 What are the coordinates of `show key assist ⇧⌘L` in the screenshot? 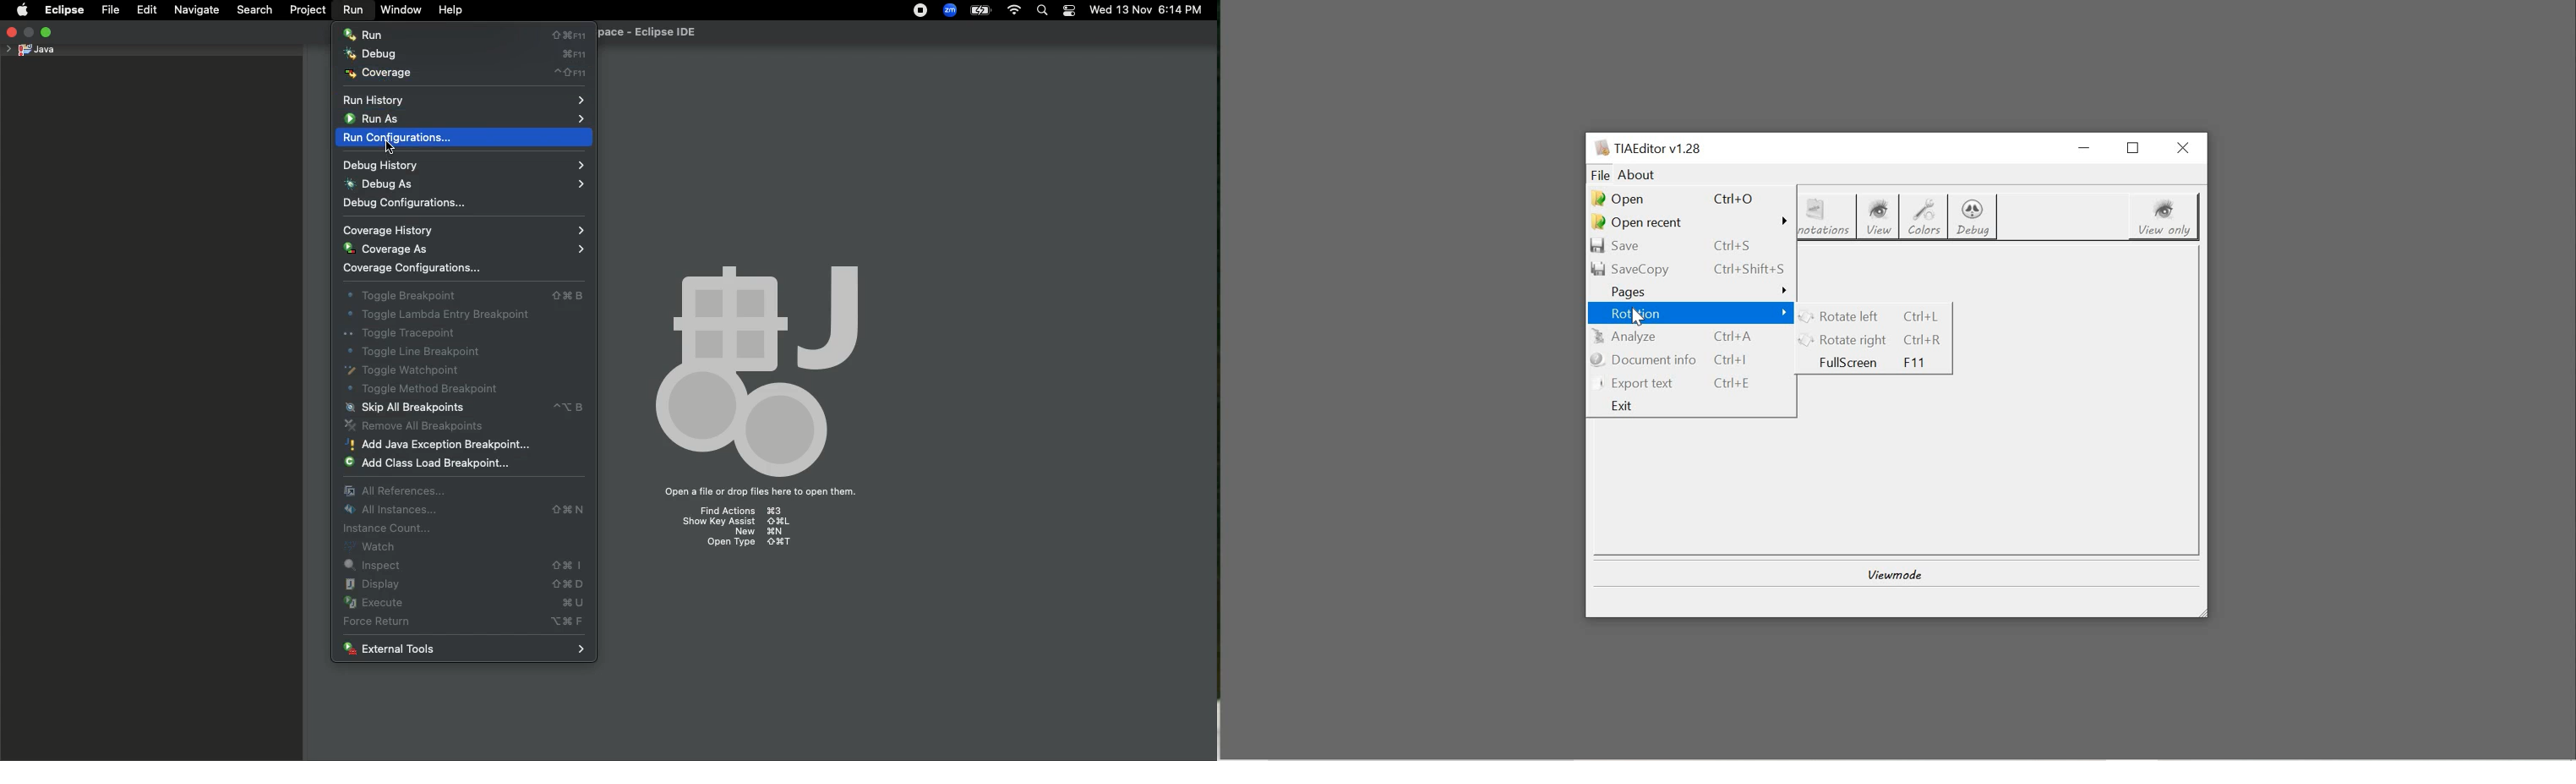 It's located at (736, 522).